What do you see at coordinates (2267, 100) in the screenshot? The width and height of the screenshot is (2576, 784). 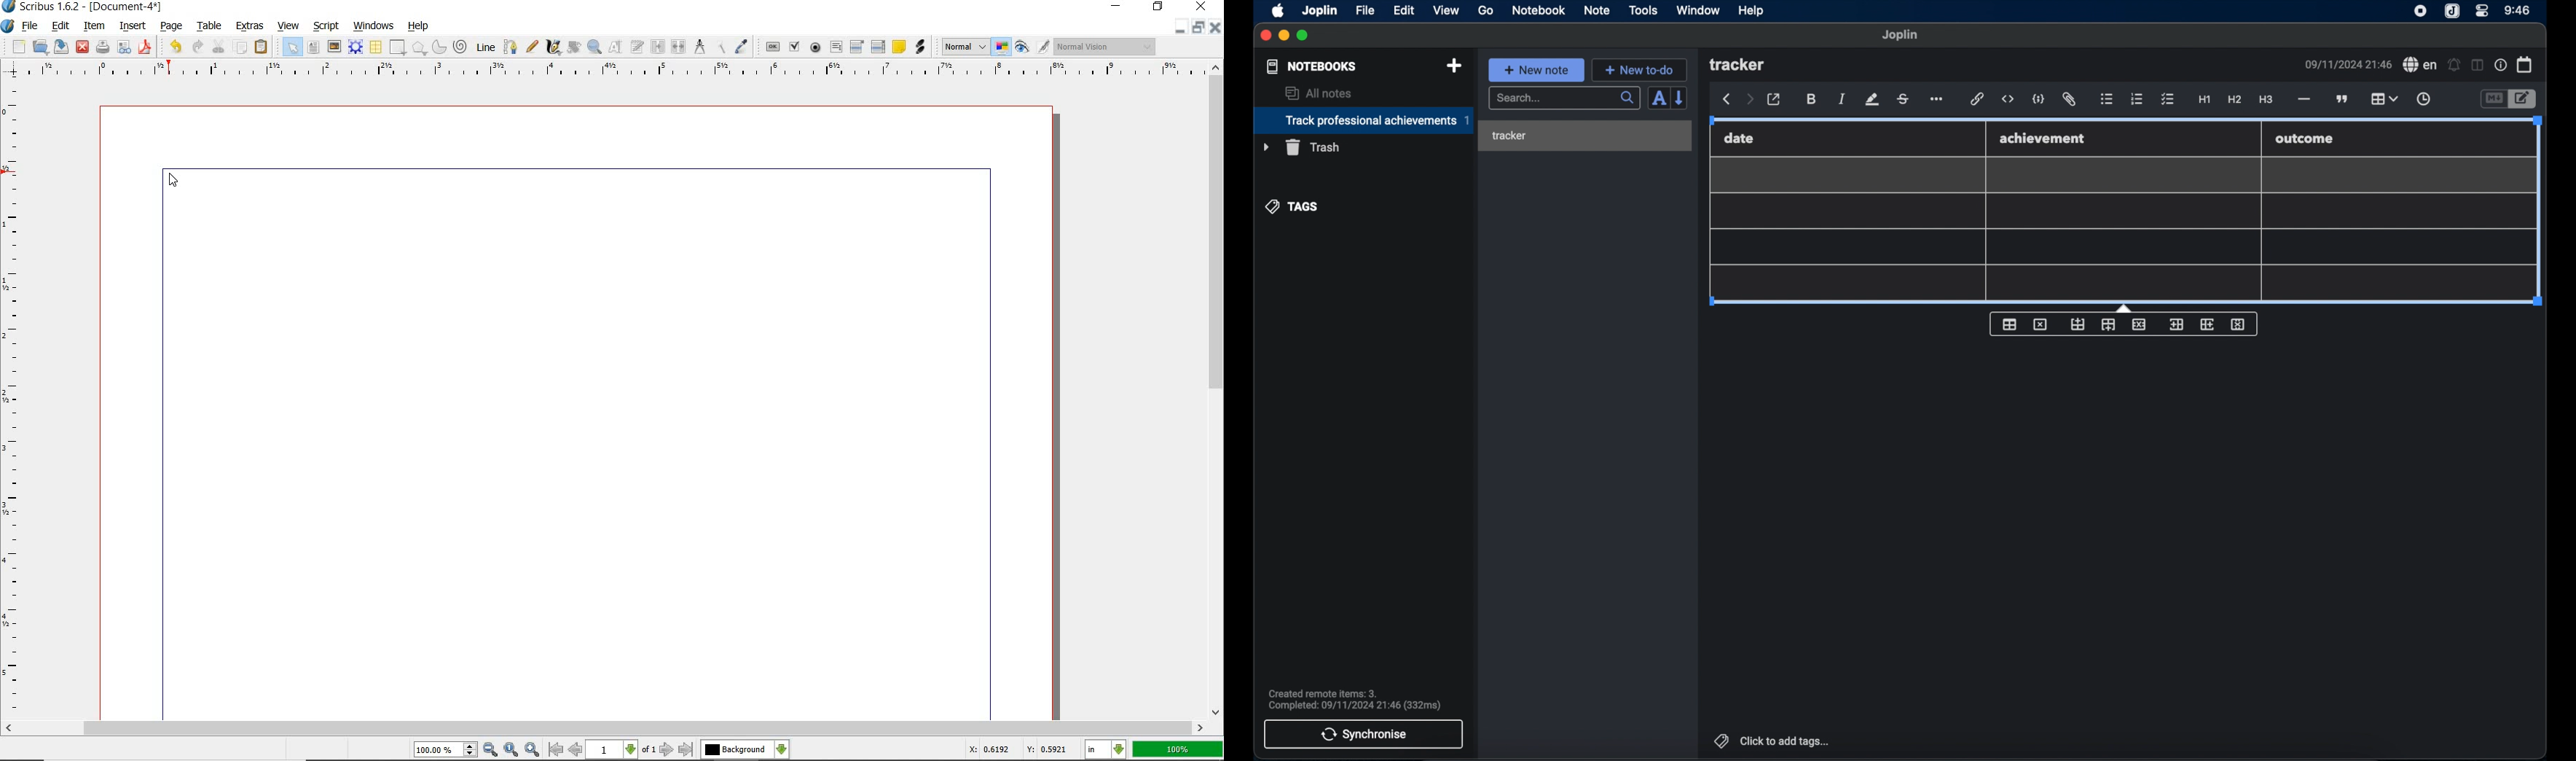 I see `heading 3` at bounding box center [2267, 100].